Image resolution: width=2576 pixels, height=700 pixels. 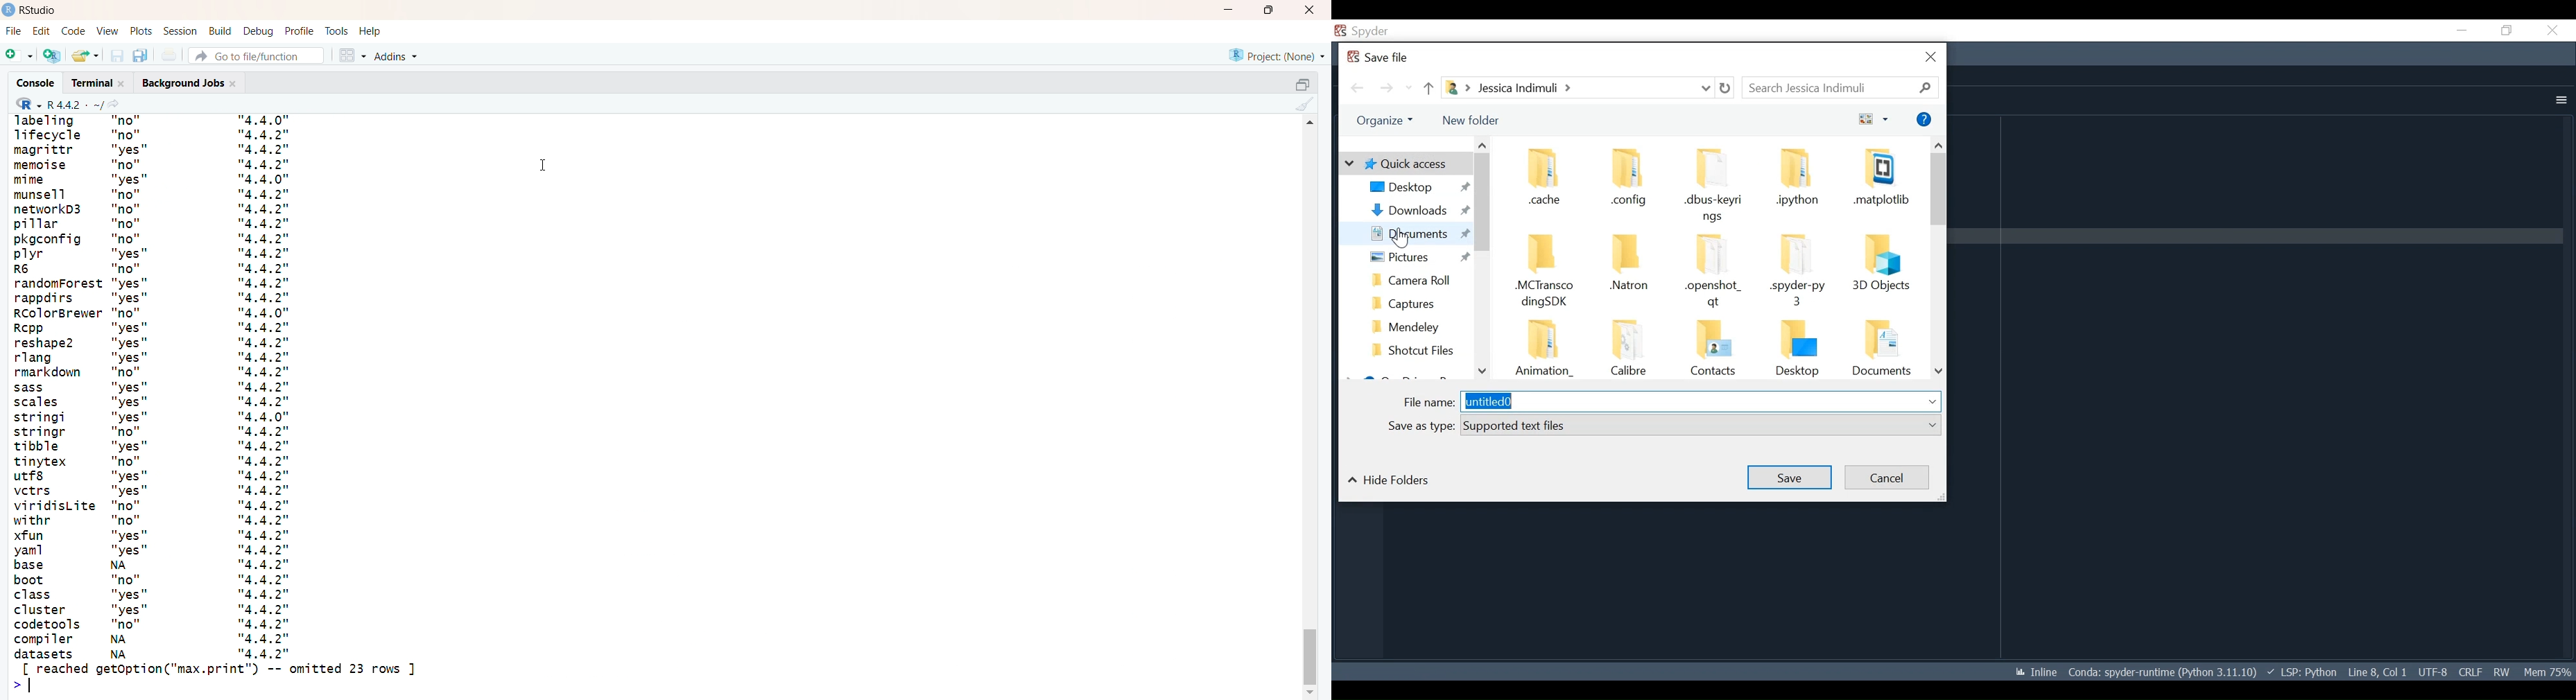 I want to click on text cursor, so click(x=34, y=688).